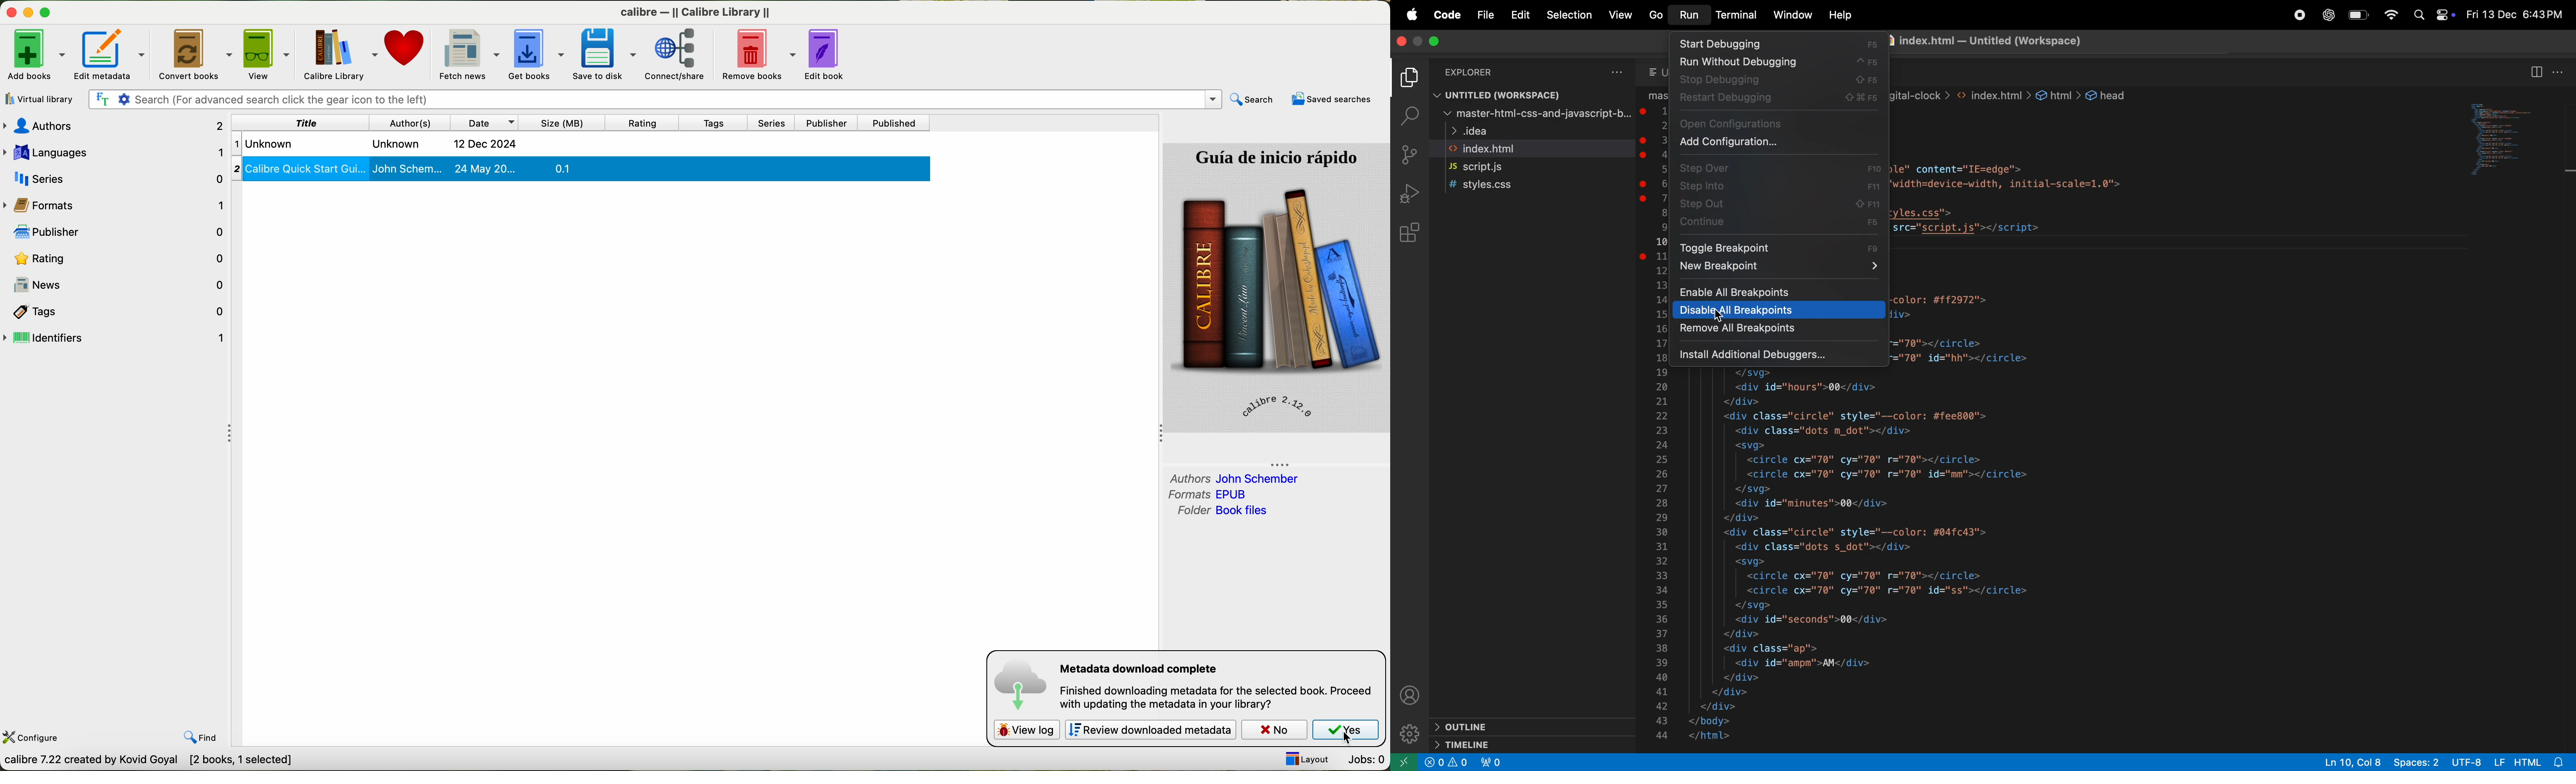 The width and height of the screenshot is (2576, 784). I want to click on title, so click(326, 122).